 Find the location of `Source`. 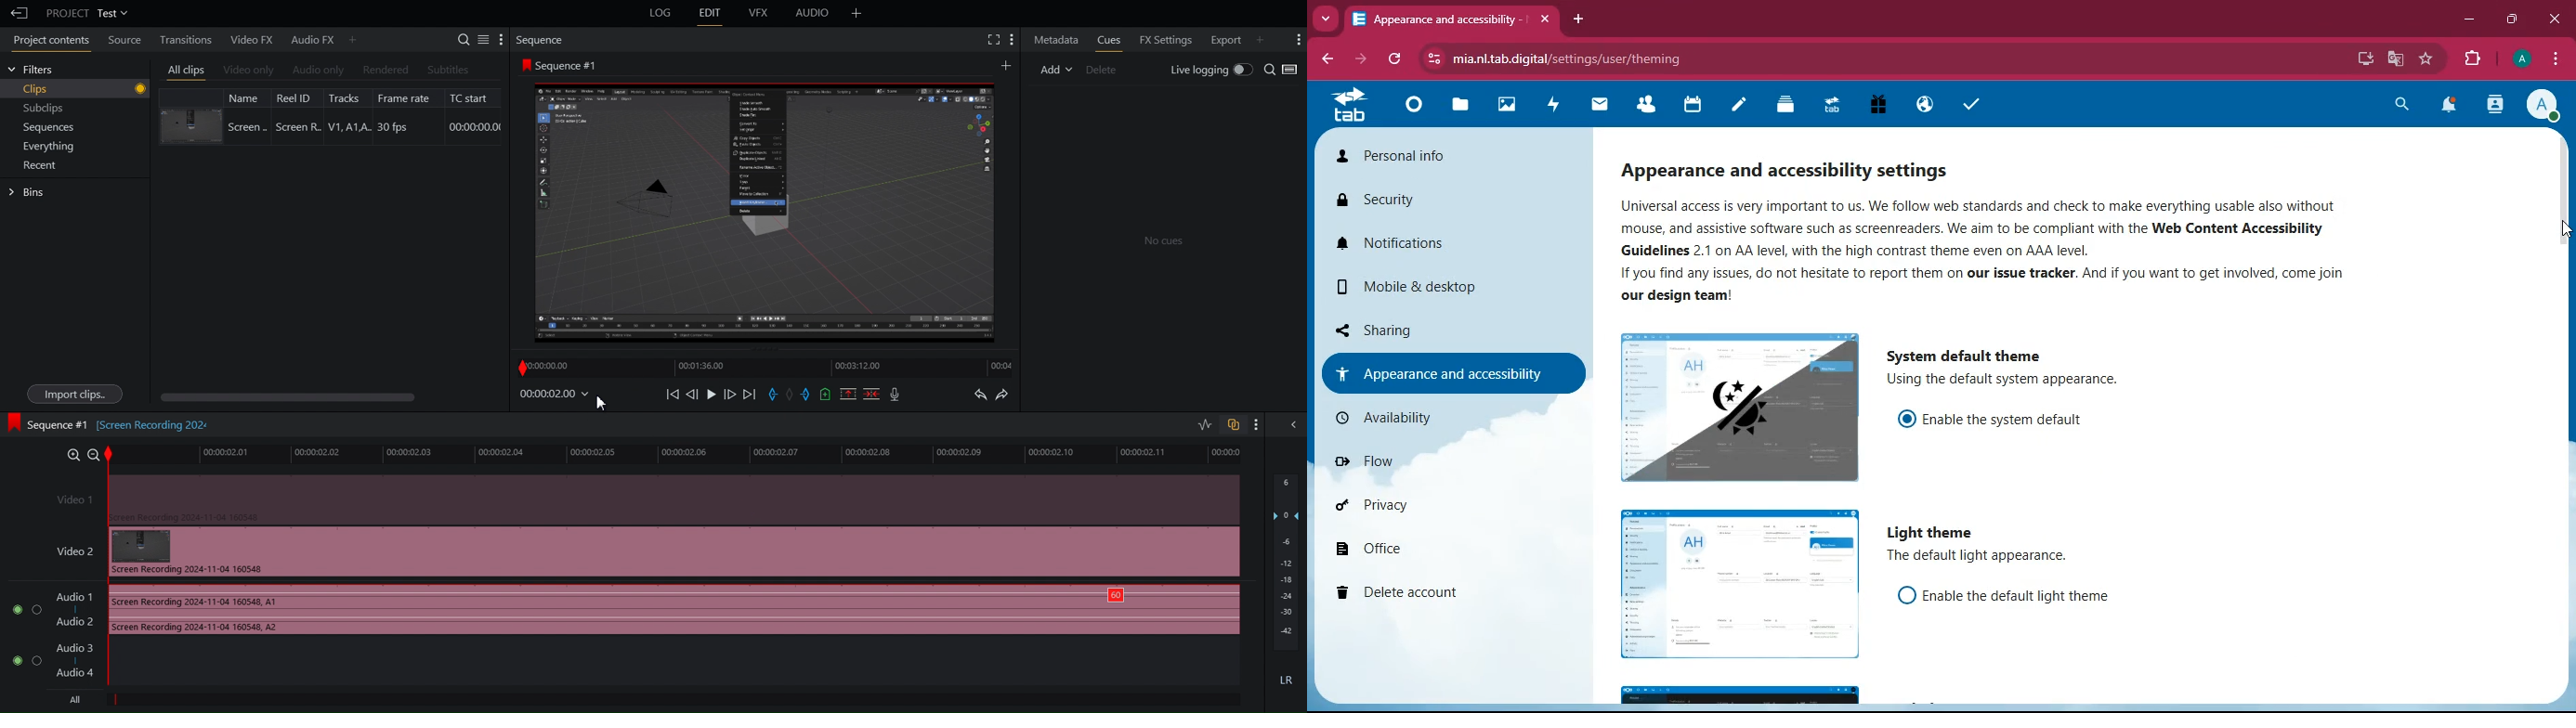

Source is located at coordinates (121, 42).